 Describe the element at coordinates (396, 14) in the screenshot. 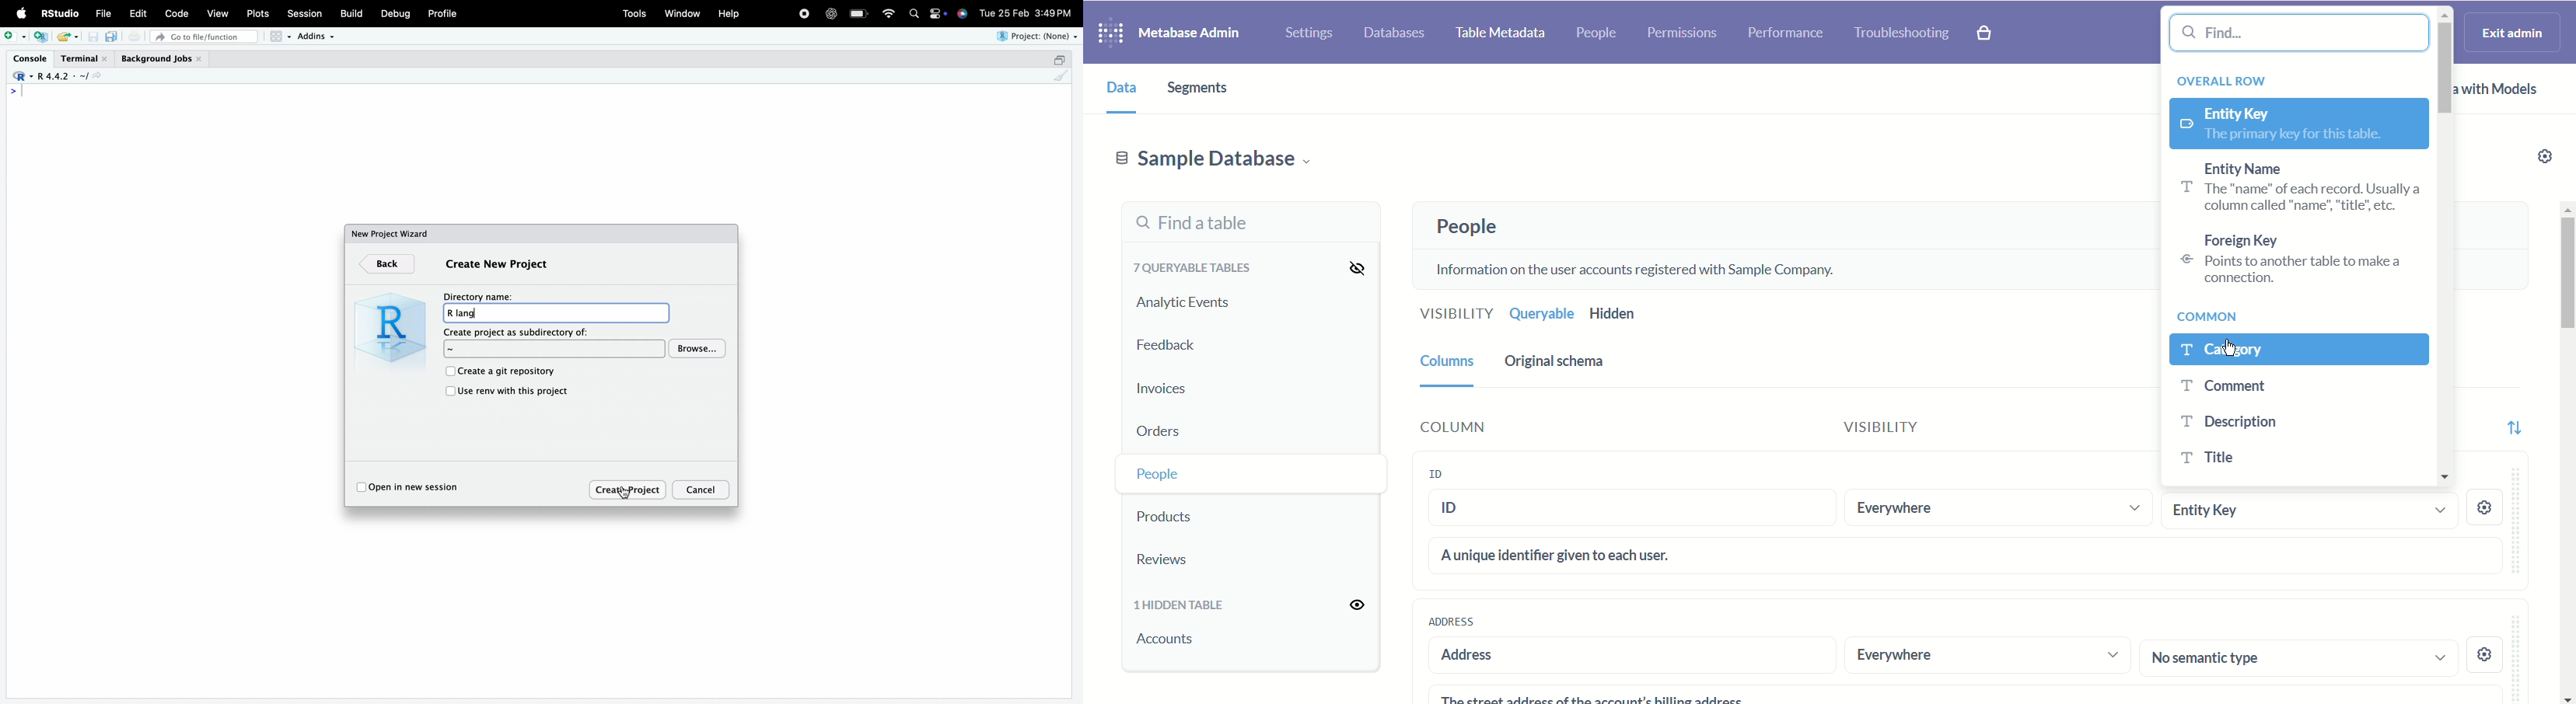

I see `Debug` at that location.